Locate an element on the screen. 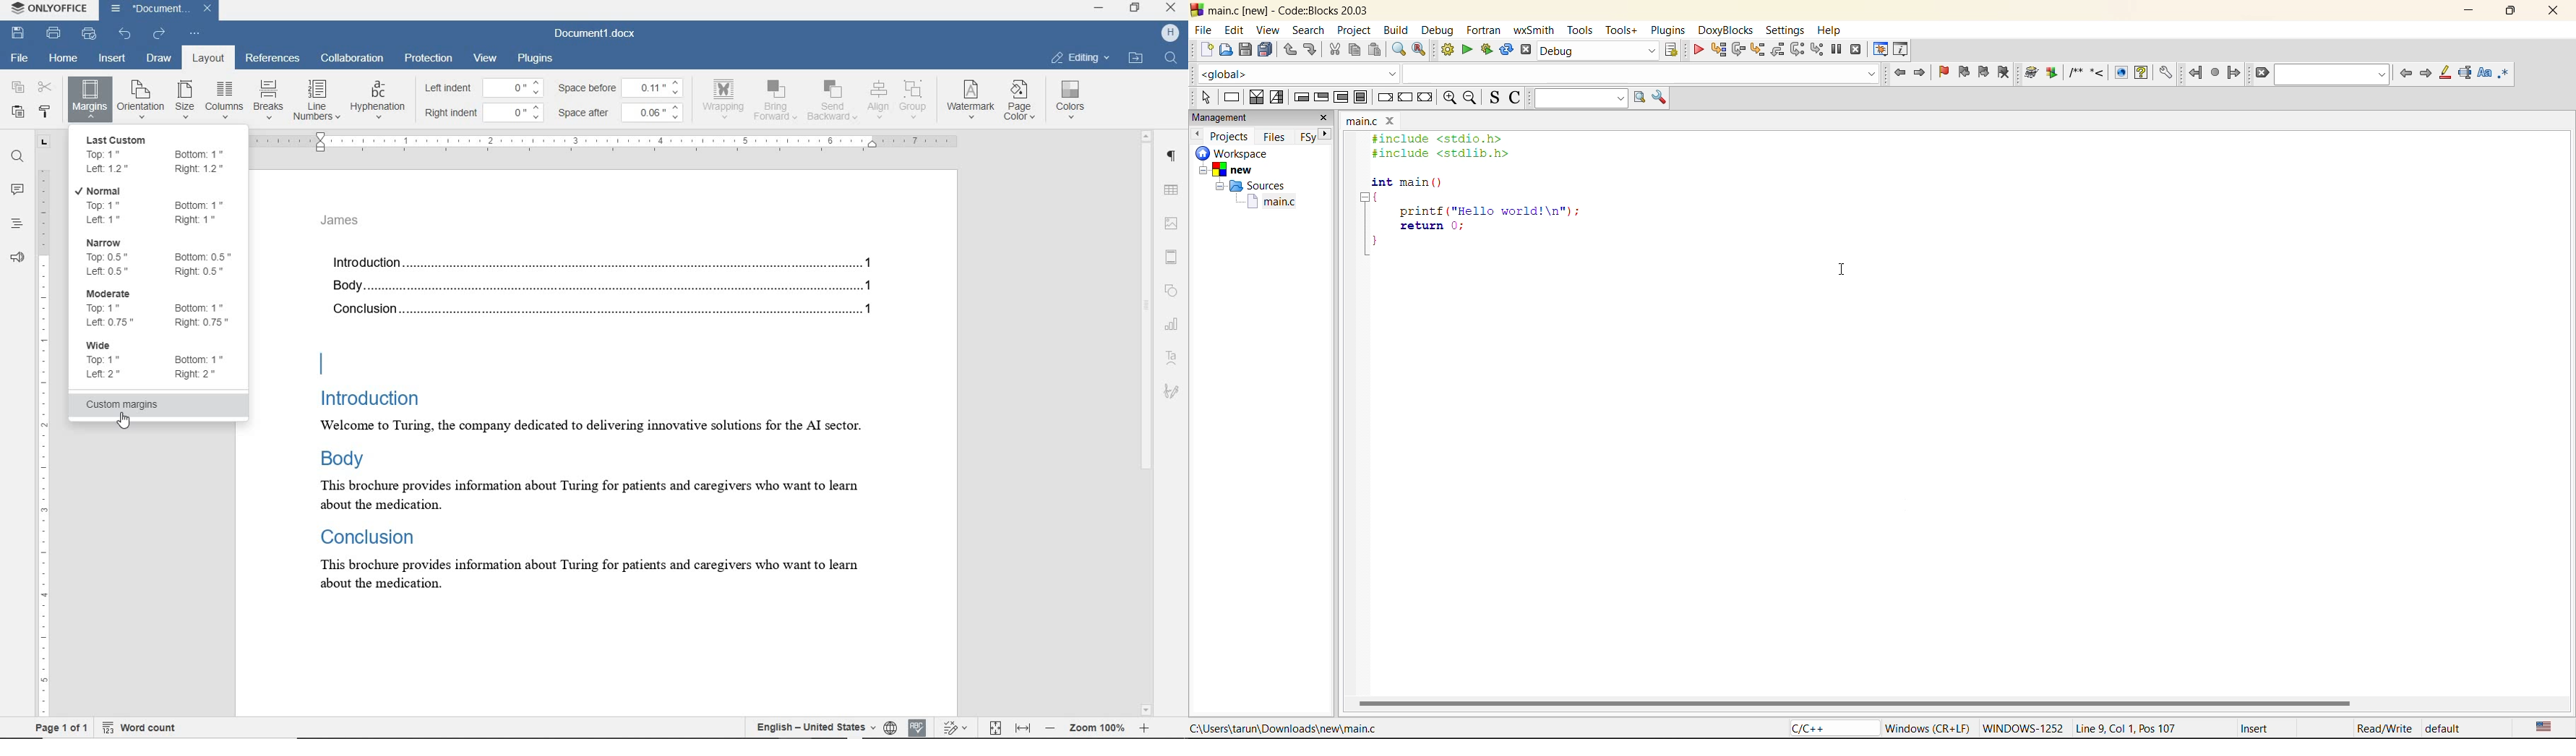 This screenshot has height=756, width=2576. break instruction is located at coordinates (1386, 99).